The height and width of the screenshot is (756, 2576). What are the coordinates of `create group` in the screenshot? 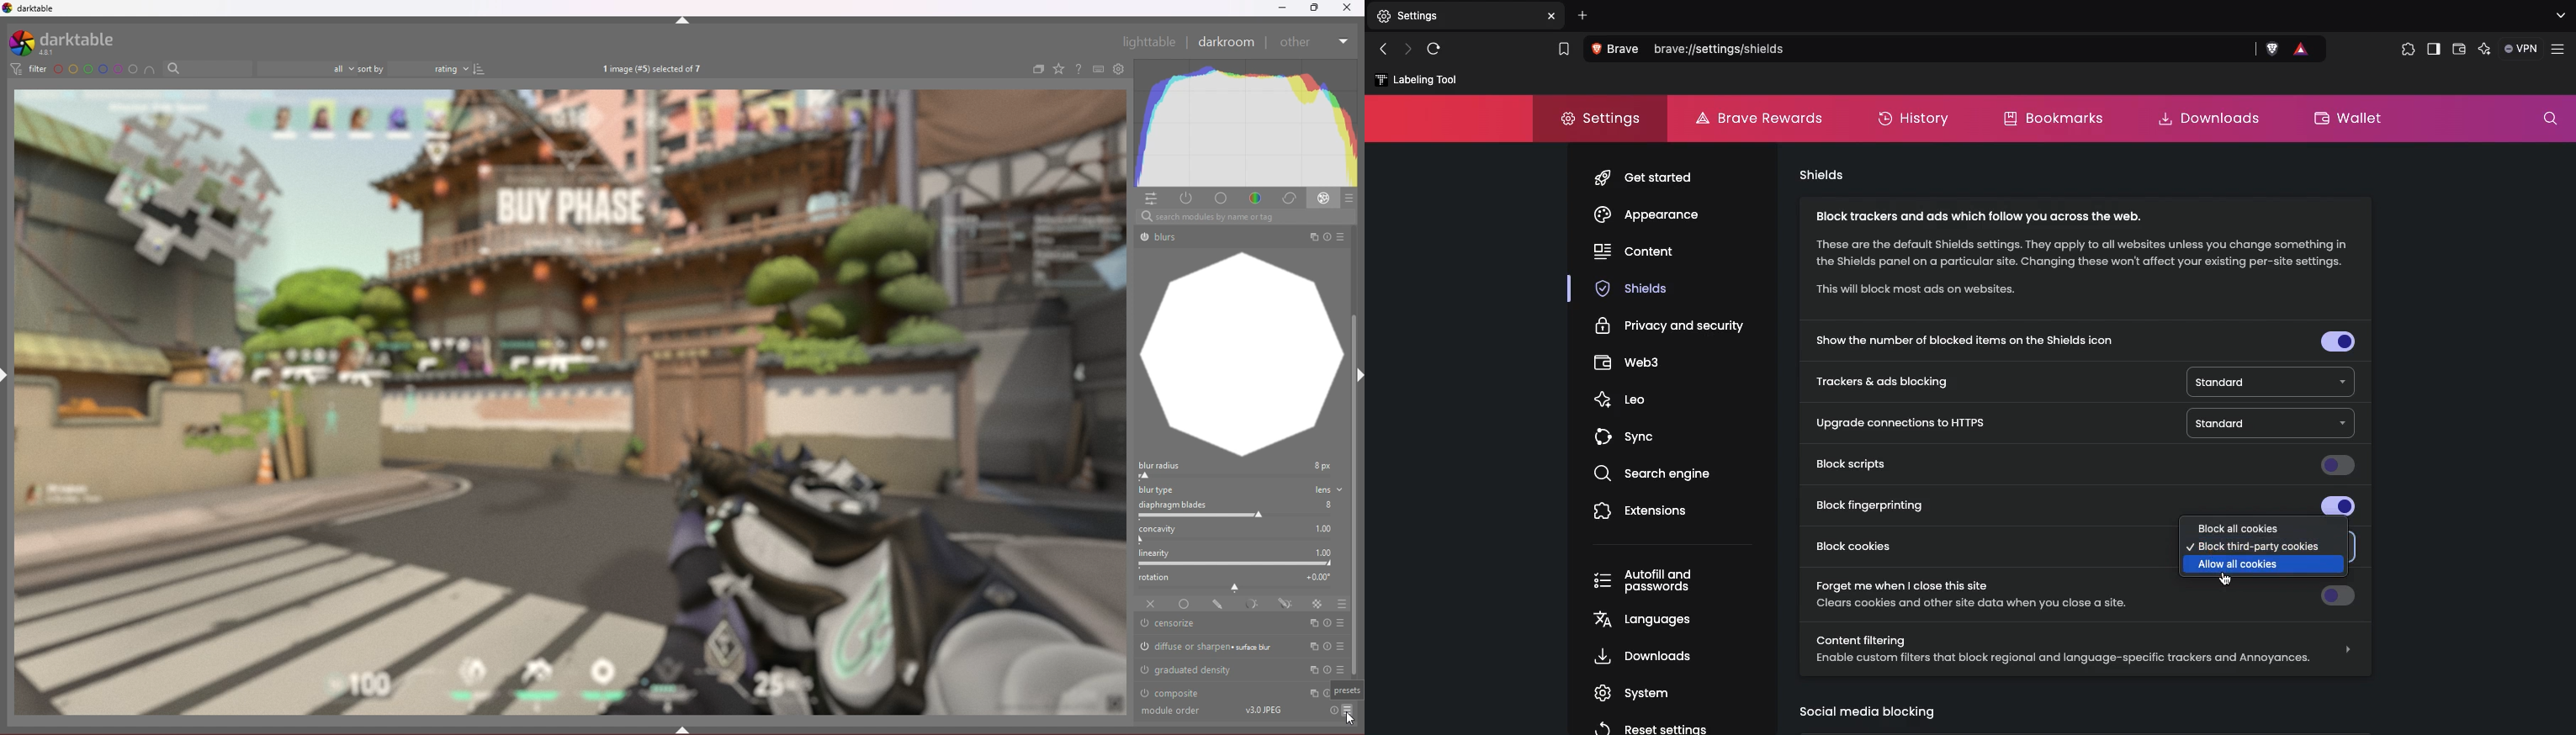 It's located at (1039, 69).